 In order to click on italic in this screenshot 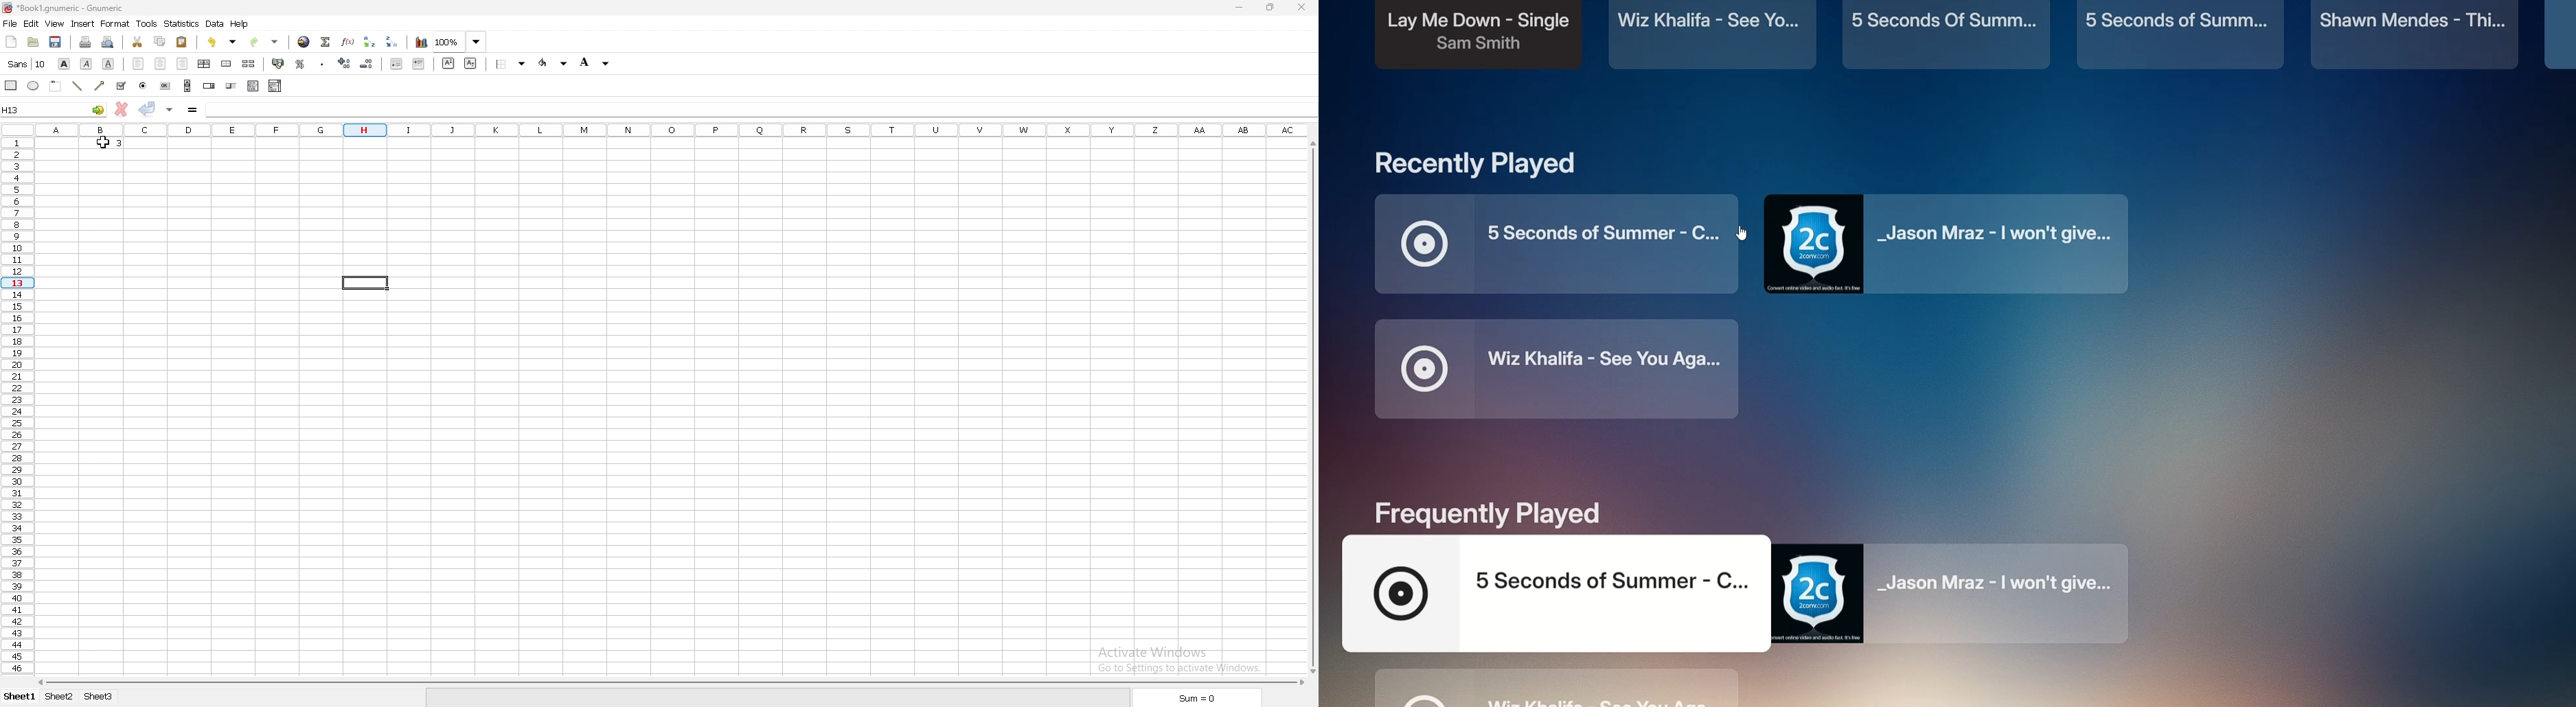, I will do `click(88, 63)`.